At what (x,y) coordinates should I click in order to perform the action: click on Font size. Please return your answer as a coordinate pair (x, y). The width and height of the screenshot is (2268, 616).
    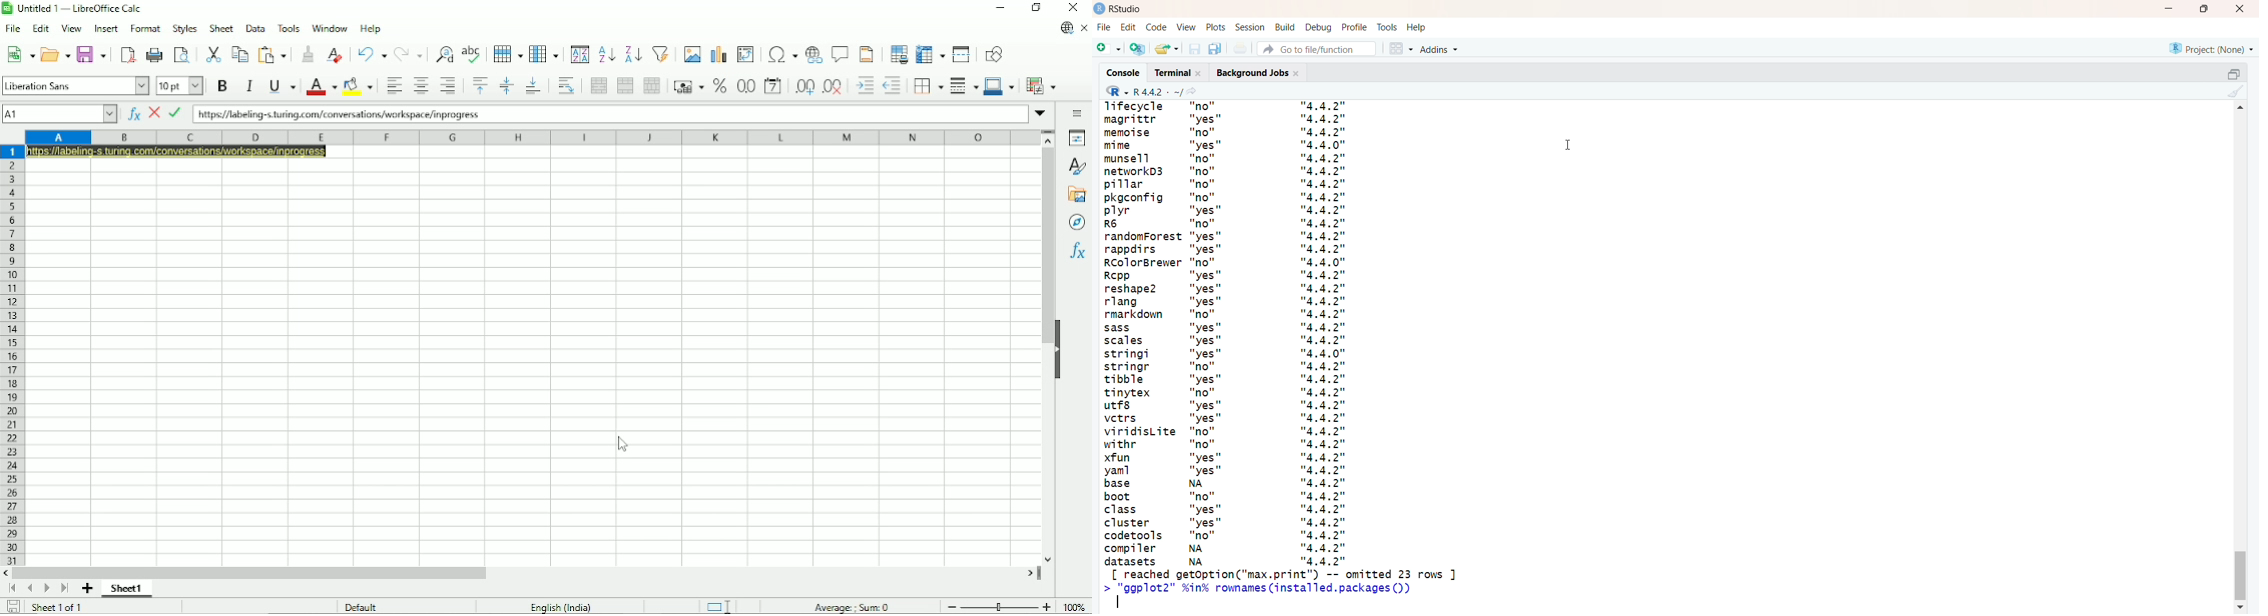
    Looking at the image, I should click on (181, 85).